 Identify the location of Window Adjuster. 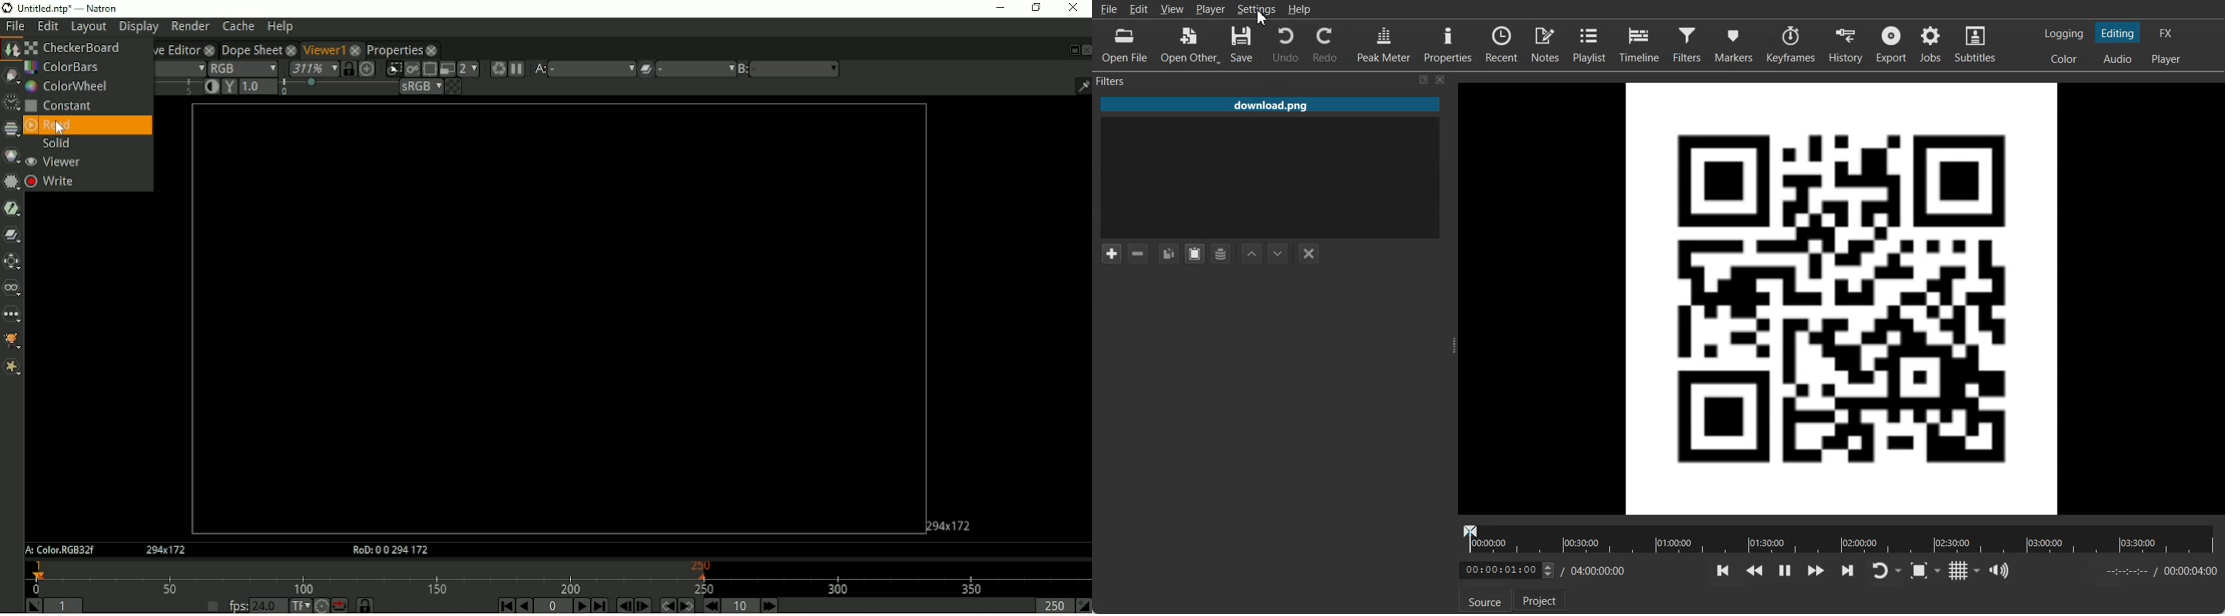
(1453, 345).